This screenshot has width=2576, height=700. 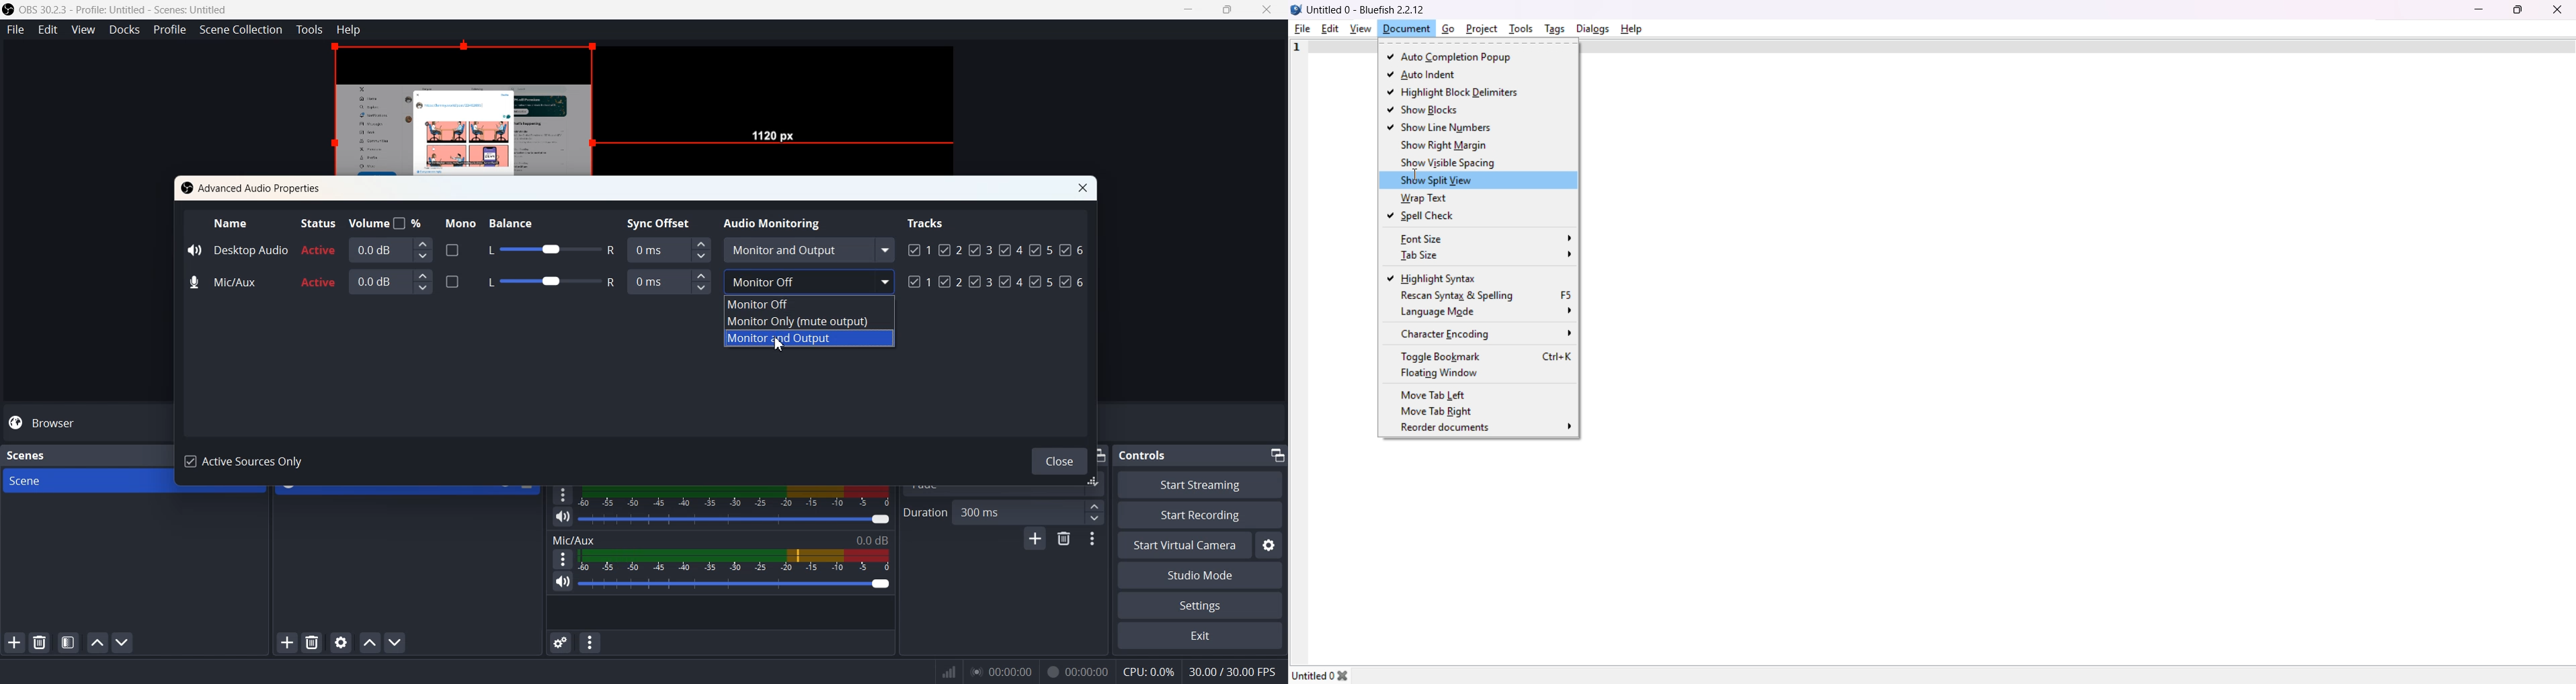 I want to click on Sync Offset, so click(x=663, y=221).